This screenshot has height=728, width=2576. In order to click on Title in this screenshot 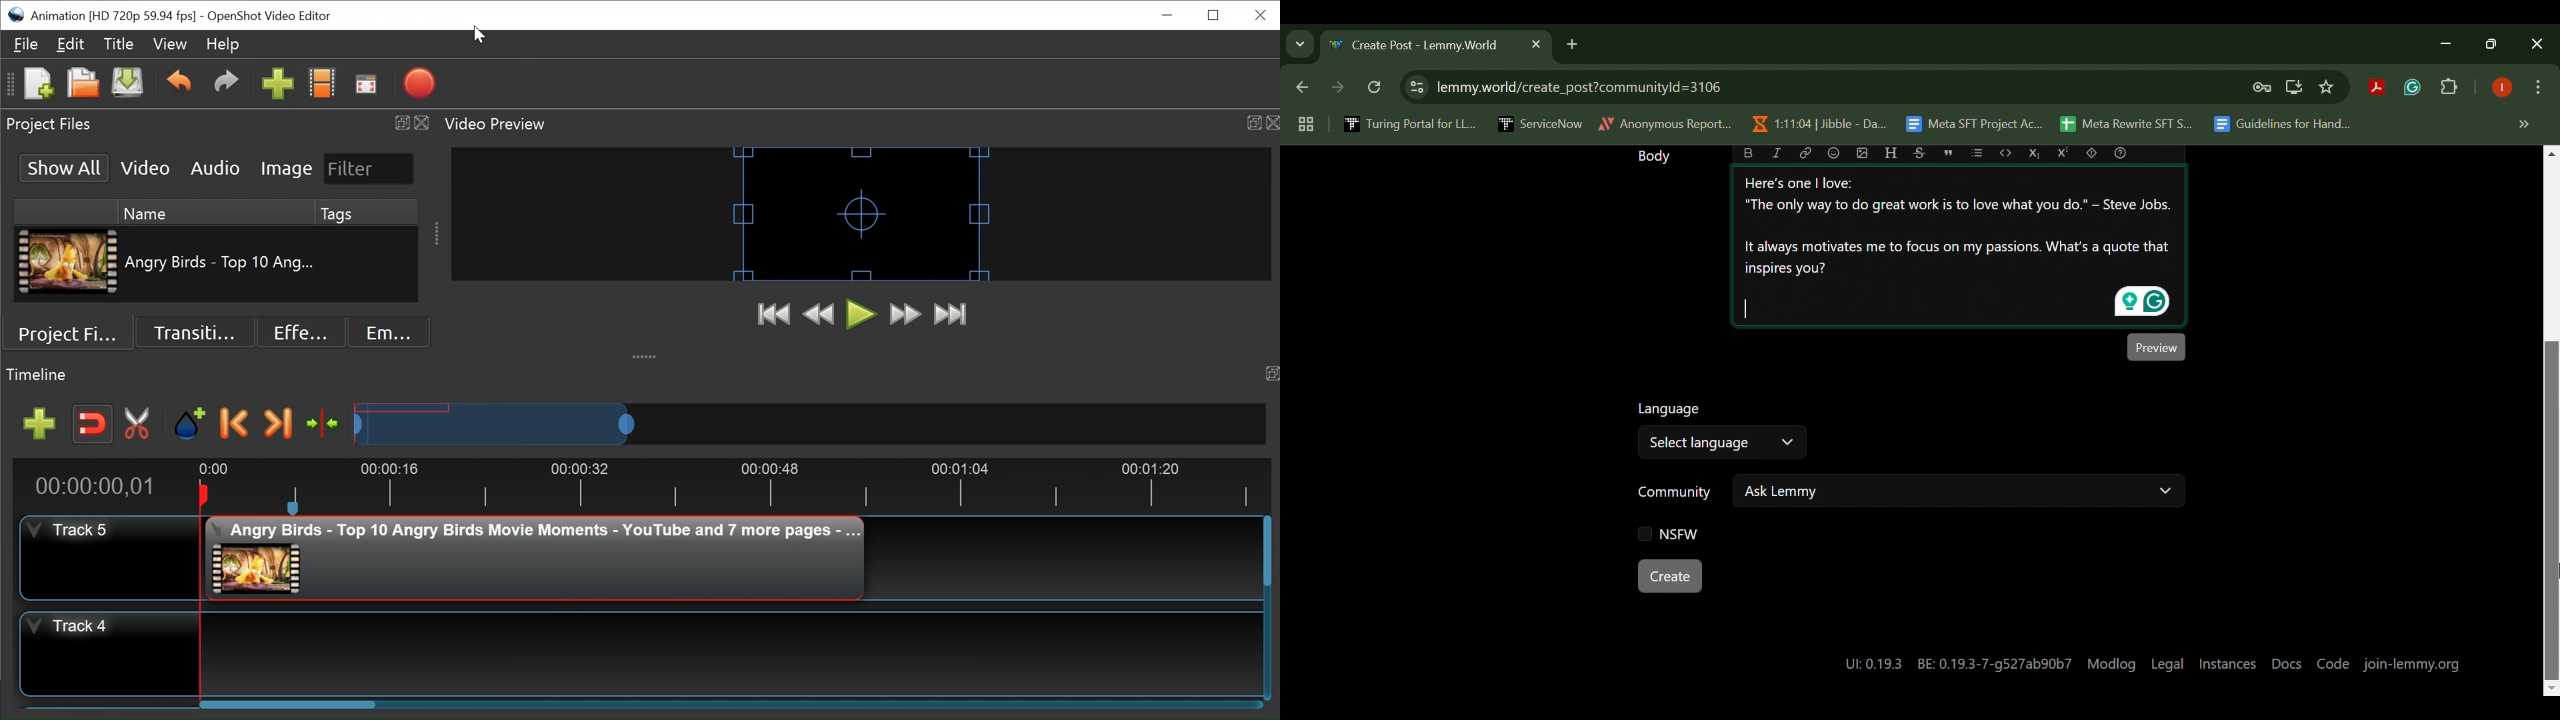, I will do `click(119, 45)`.